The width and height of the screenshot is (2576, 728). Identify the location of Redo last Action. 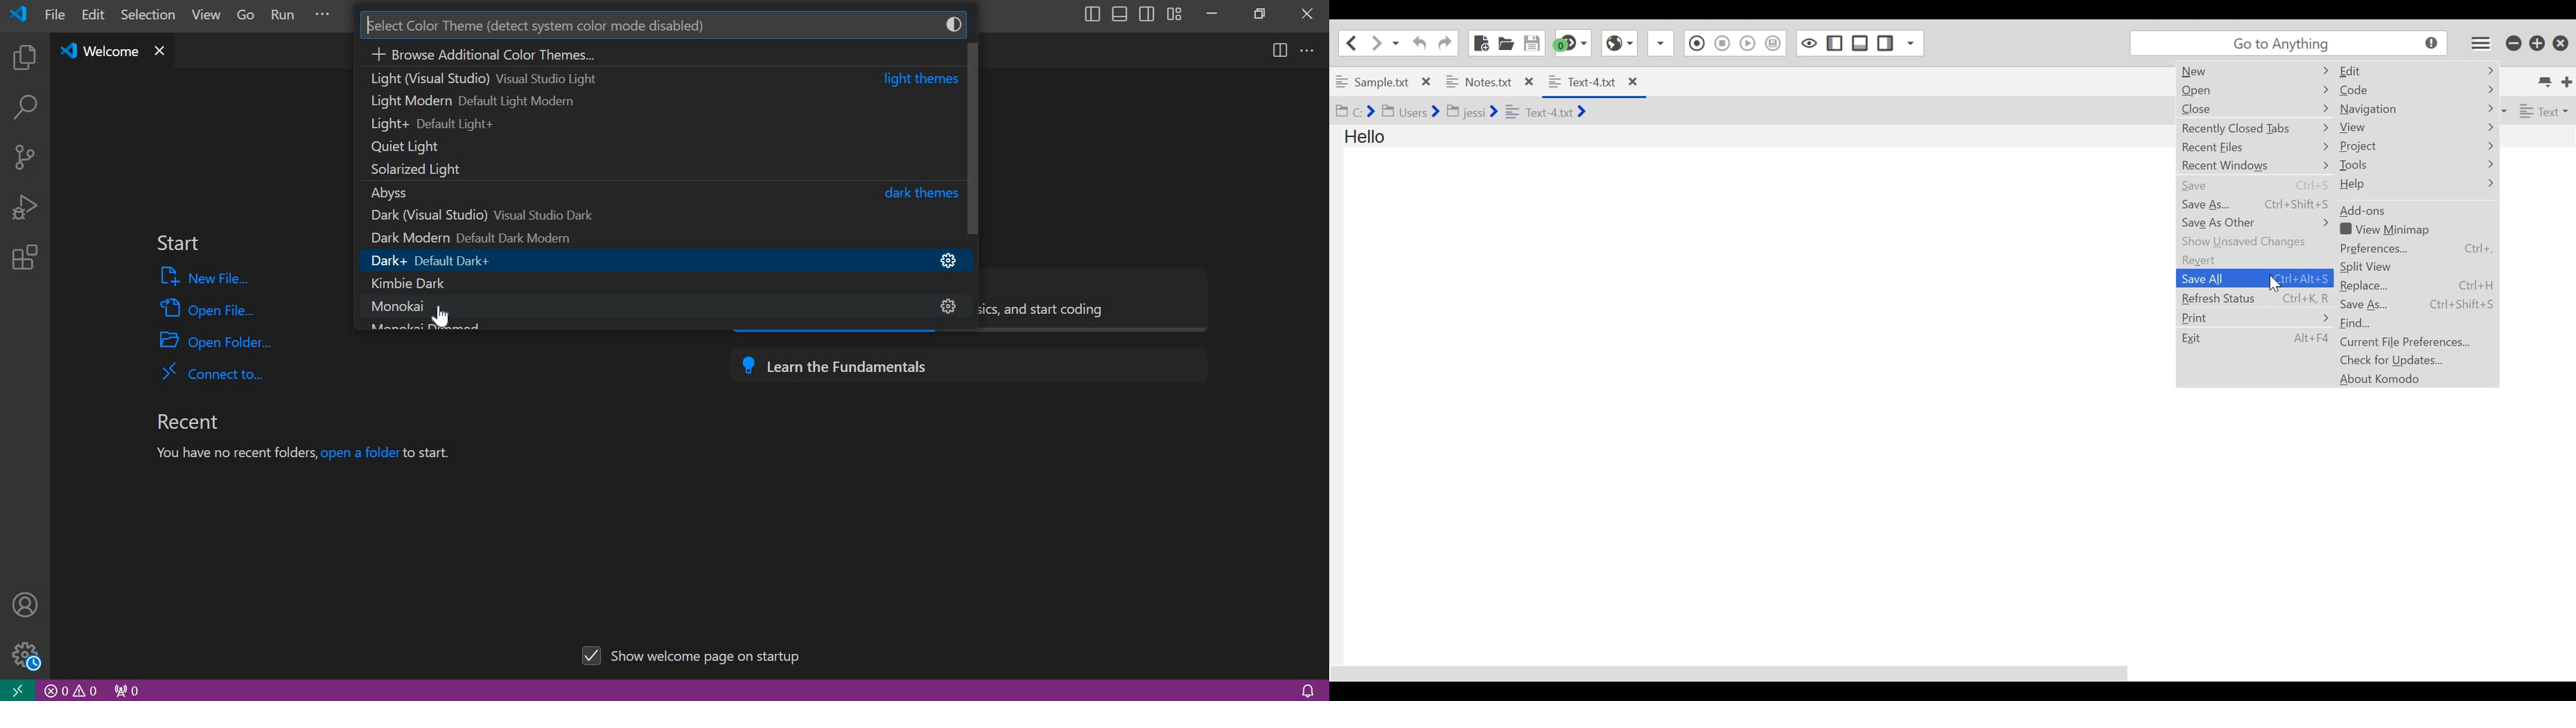
(1445, 43).